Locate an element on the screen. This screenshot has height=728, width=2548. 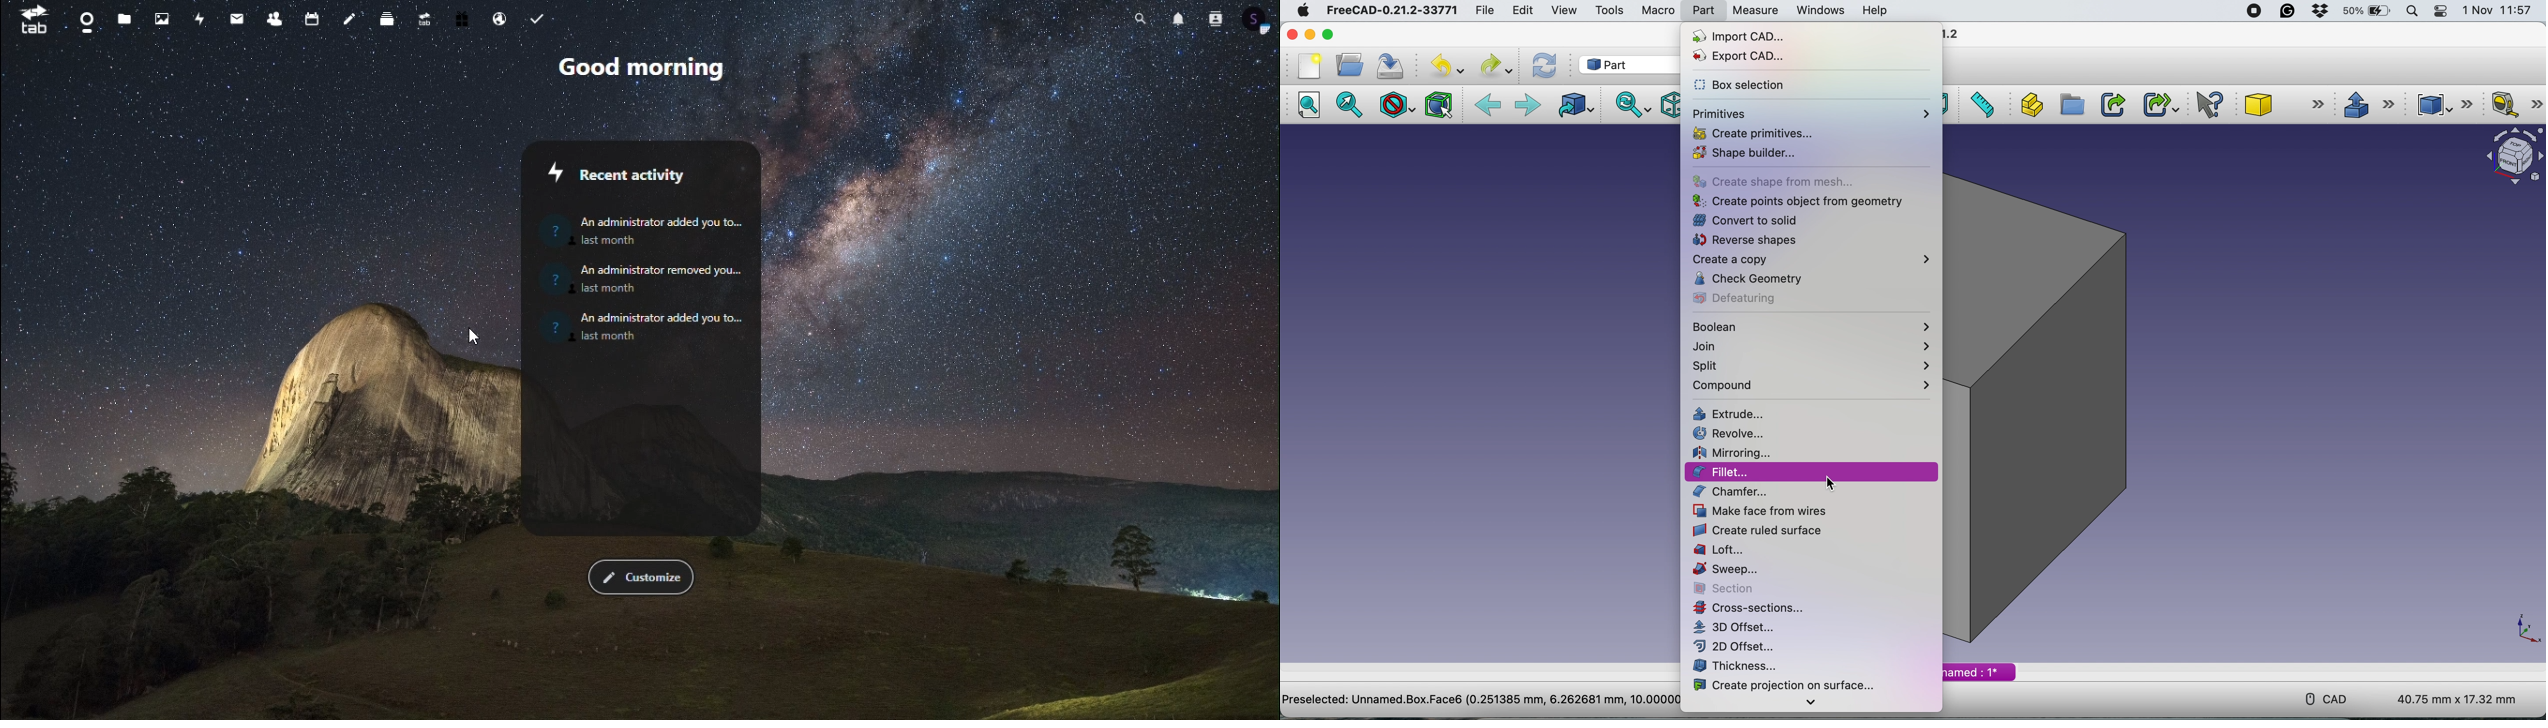
save is located at coordinates (1394, 65).